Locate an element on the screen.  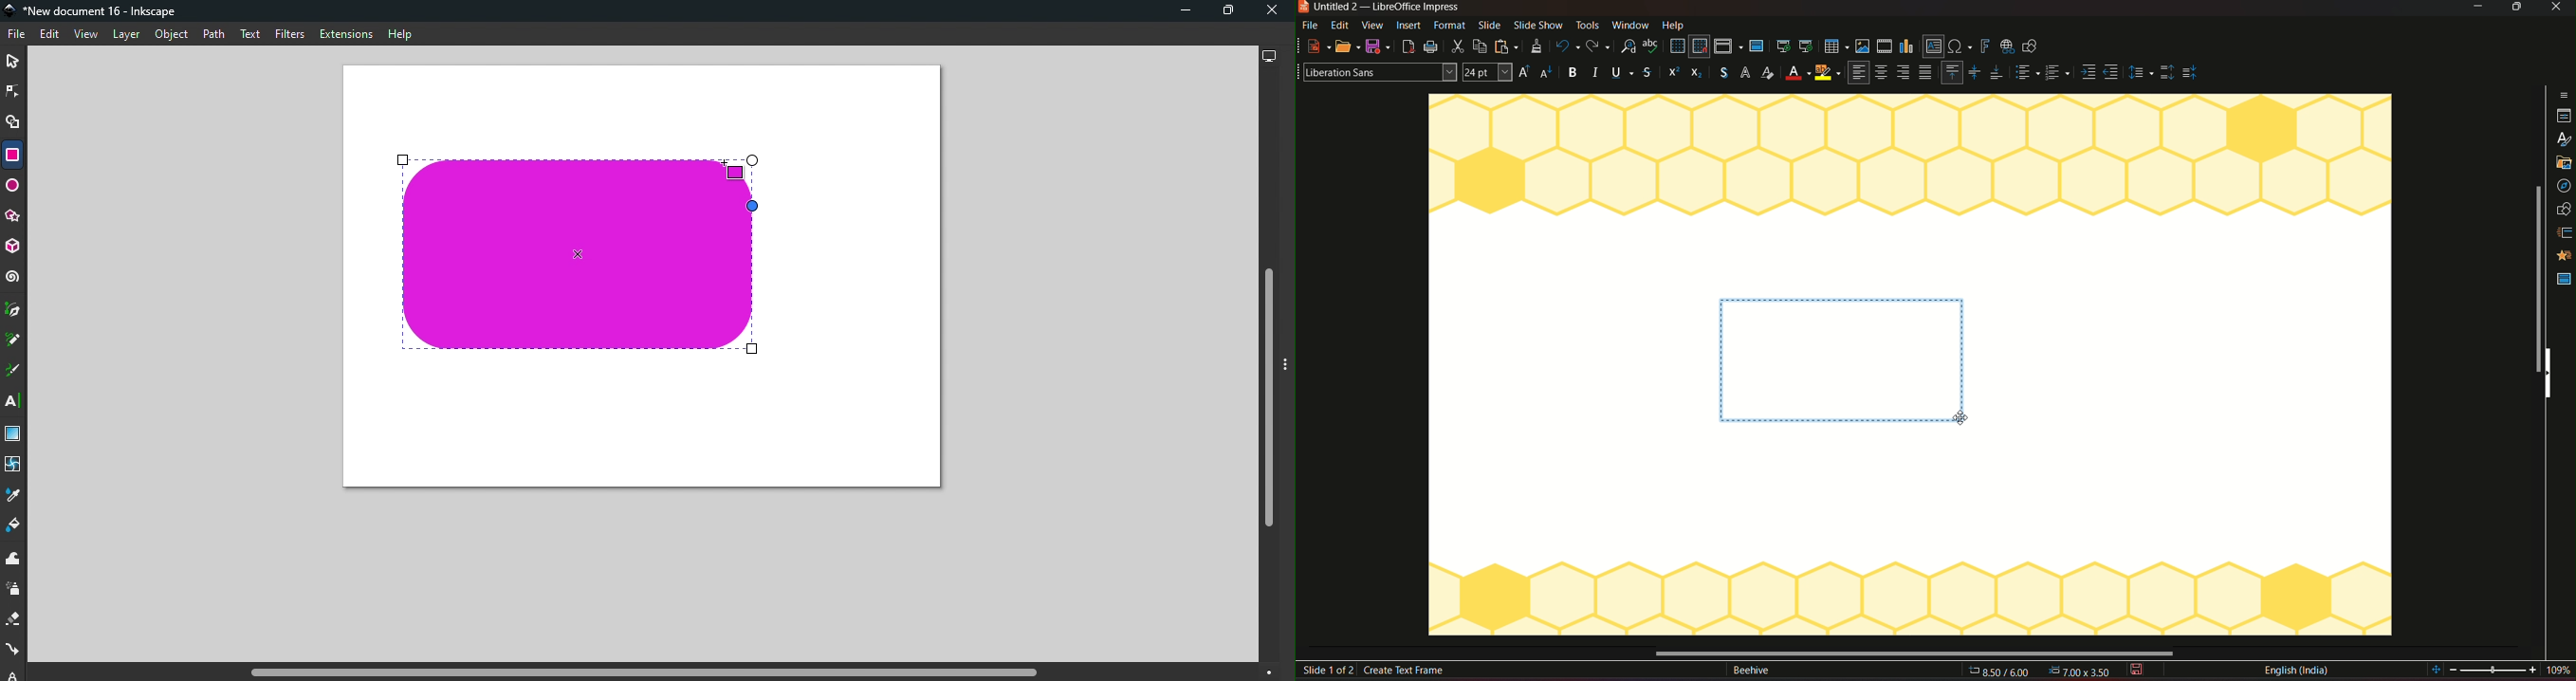
cursor location: 8.70/6.06 is located at coordinates (2000, 674).